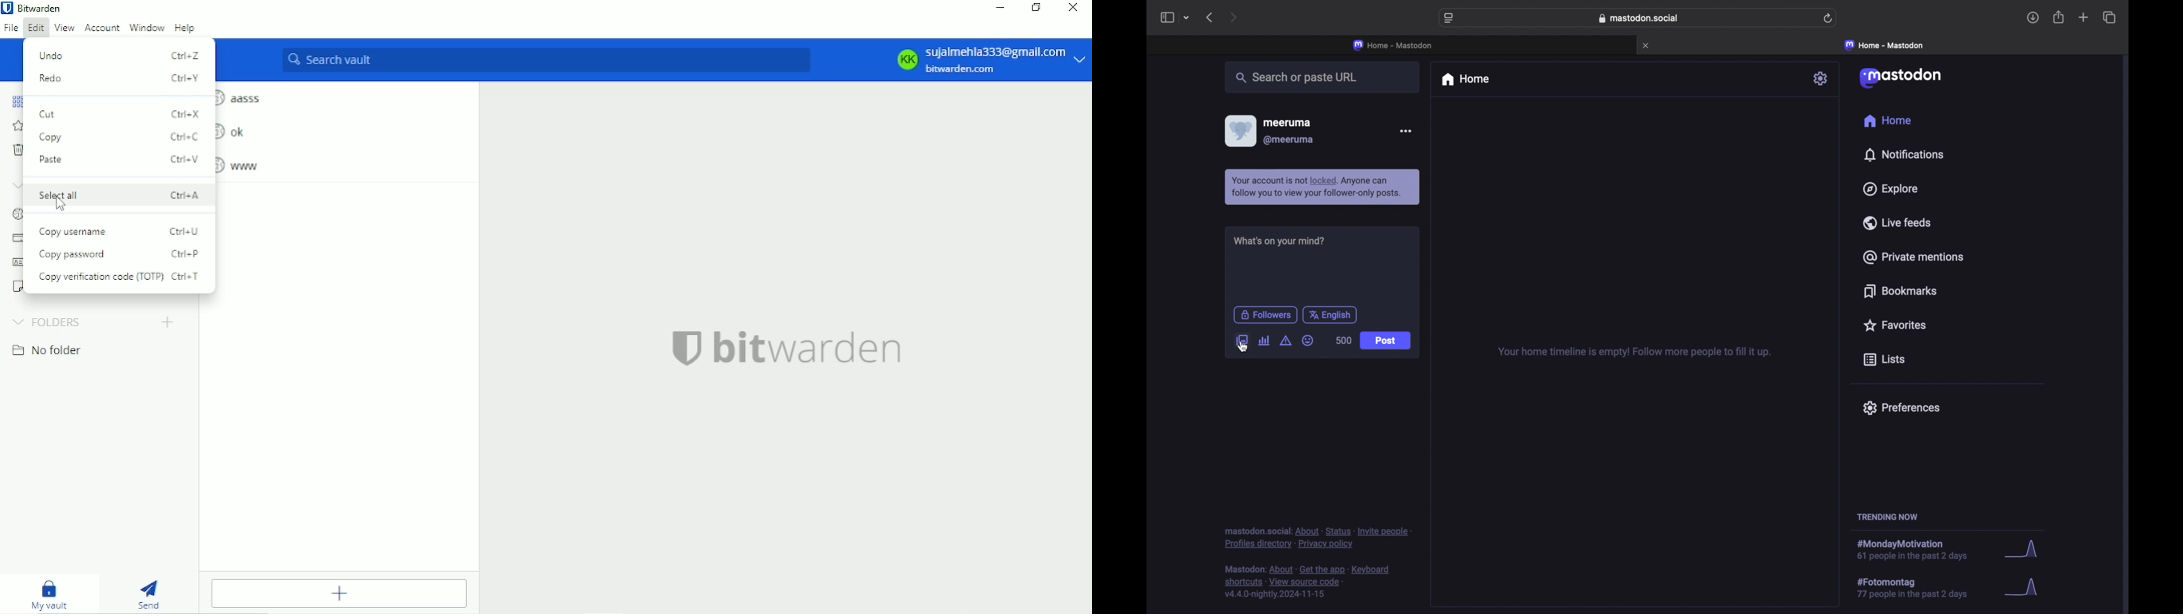 The width and height of the screenshot is (2184, 616). I want to click on downloads, so click(2033, 19).